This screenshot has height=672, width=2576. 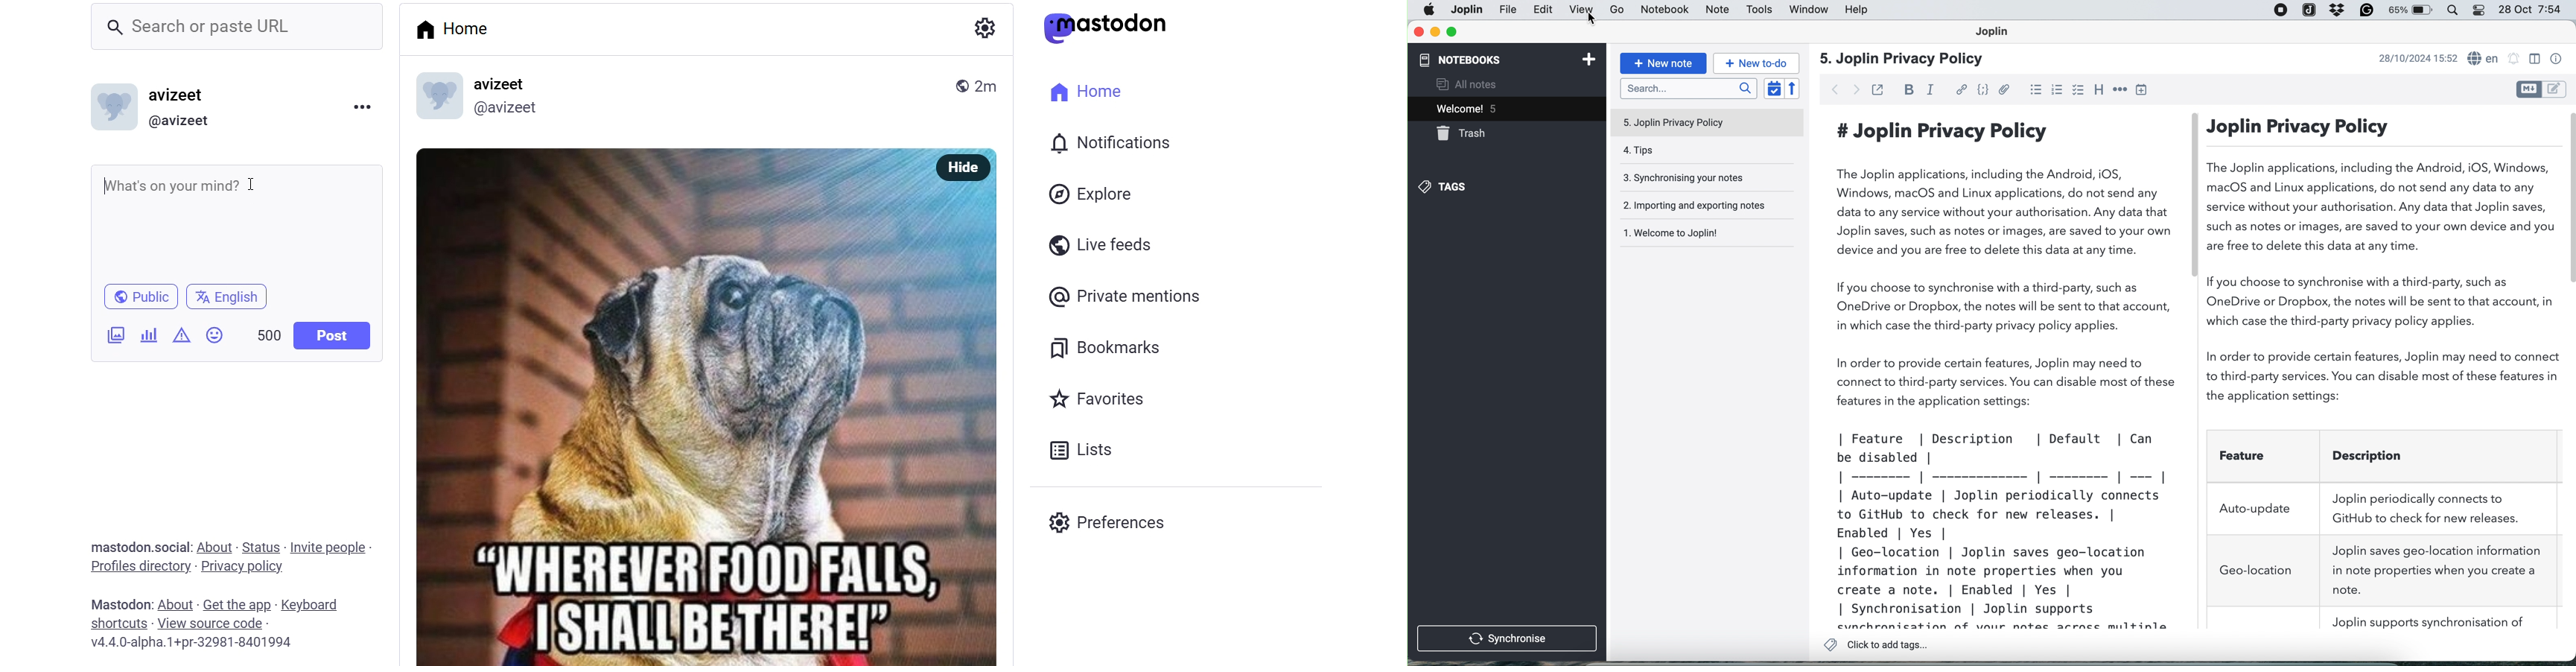 I want to click on window, so click(x=1806, y=11).